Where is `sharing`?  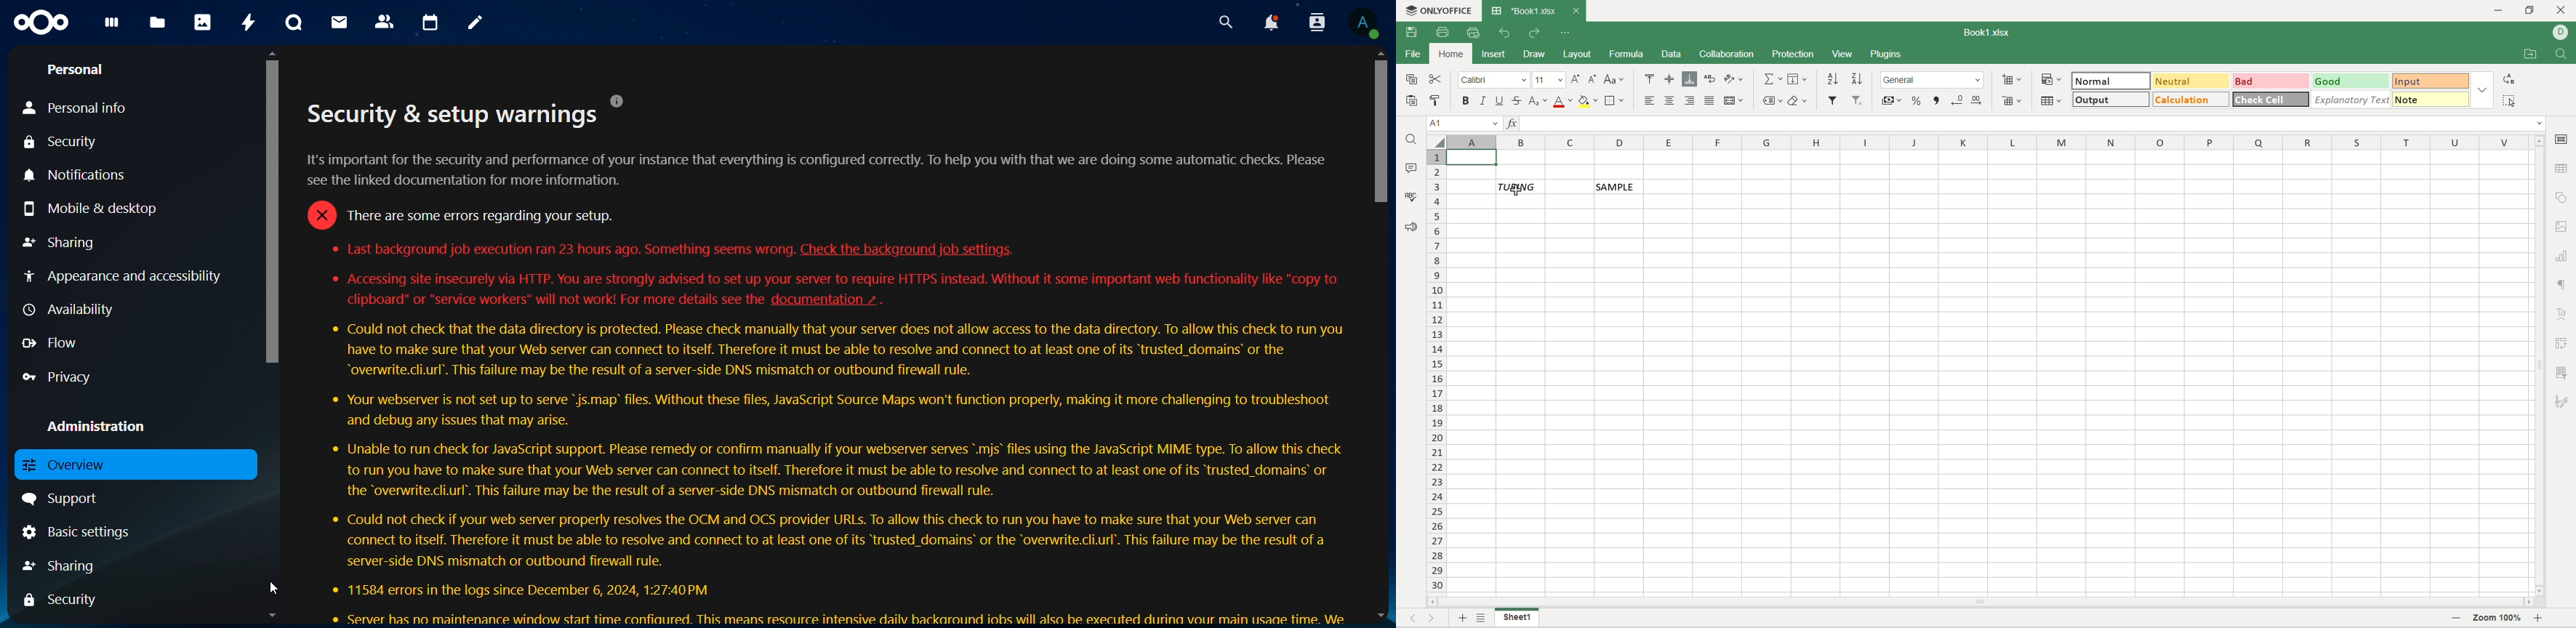
sharing is located at coordinates (61, 243).